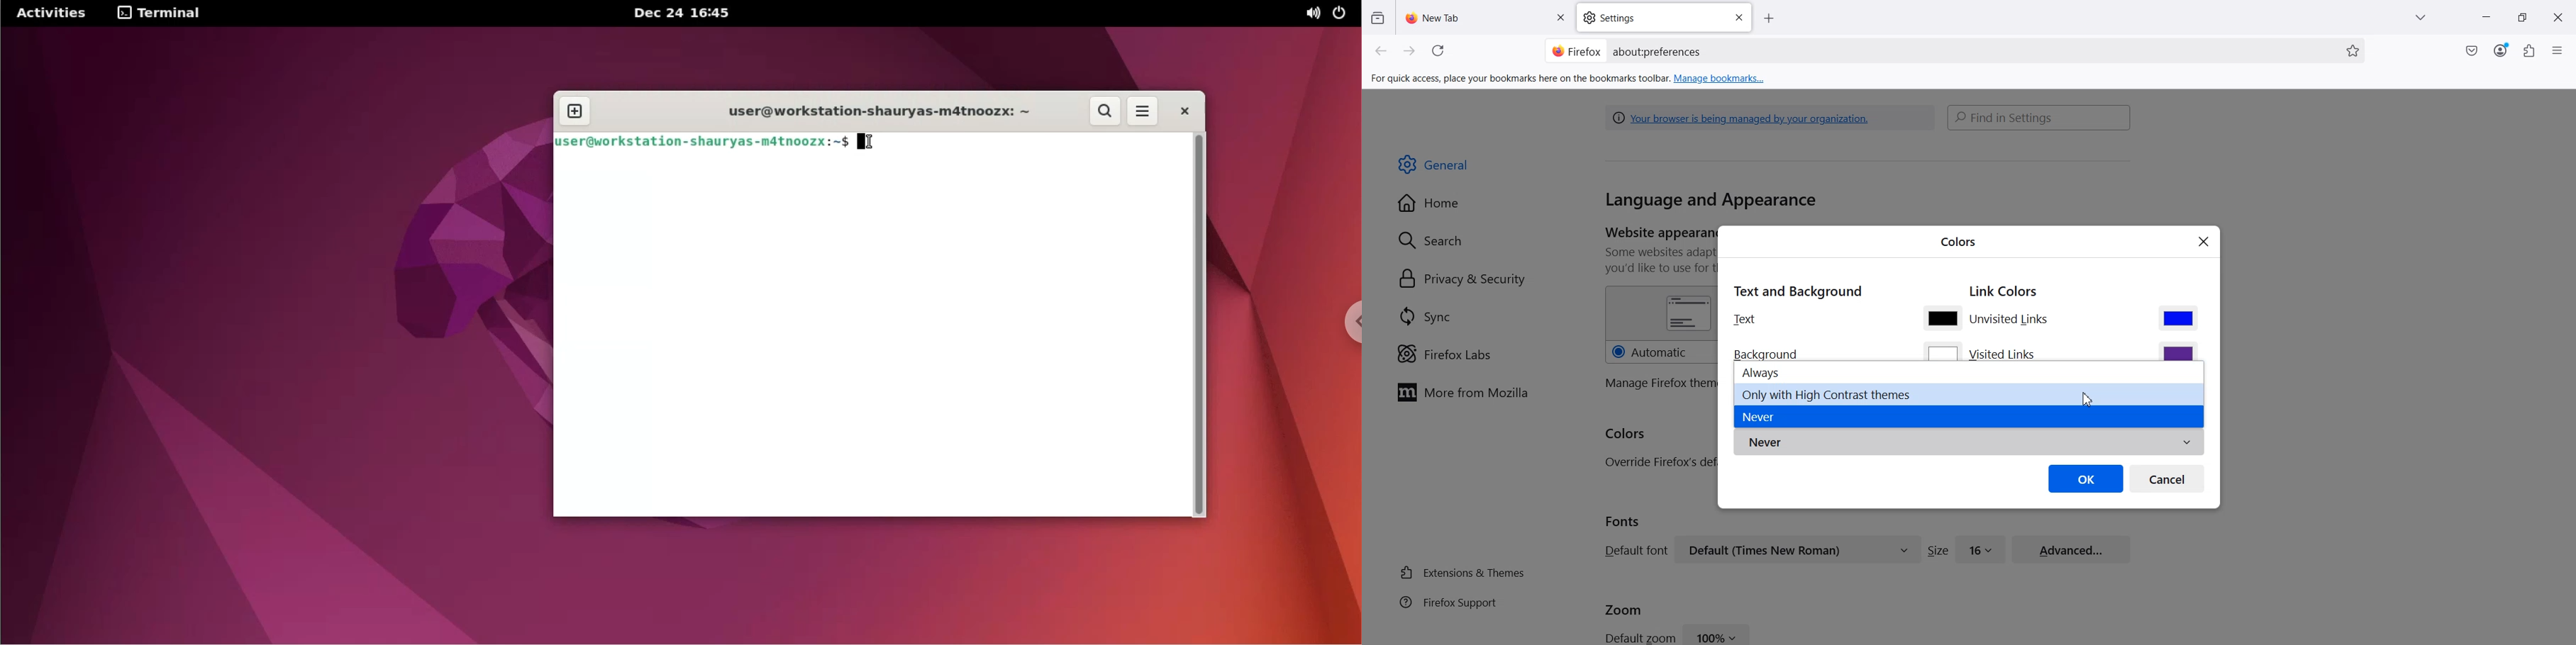 This screenshot has height=672, width=2576. Describe the element at coordinates (1658, 52) in the screenshot. I see `about:prefernces` at that location.